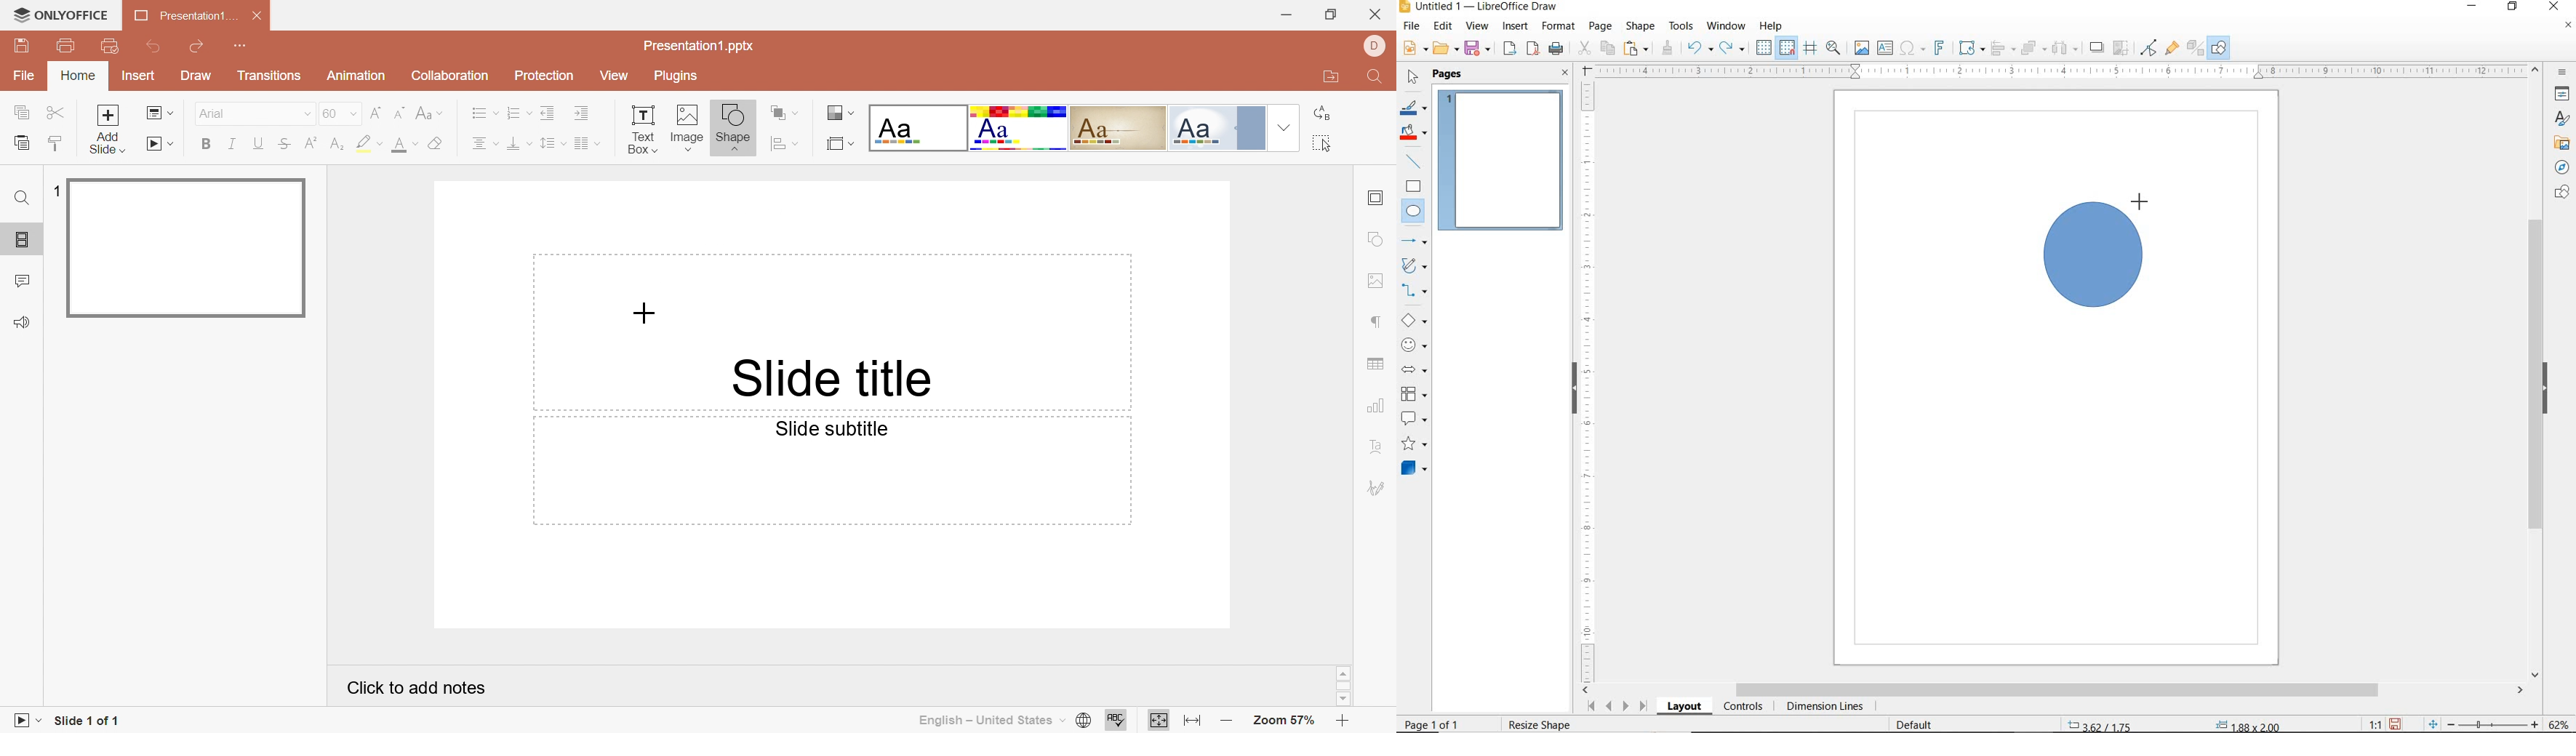  Describe the element at coordinates (260, 16) in the screenshot. I see `Close` at that location.